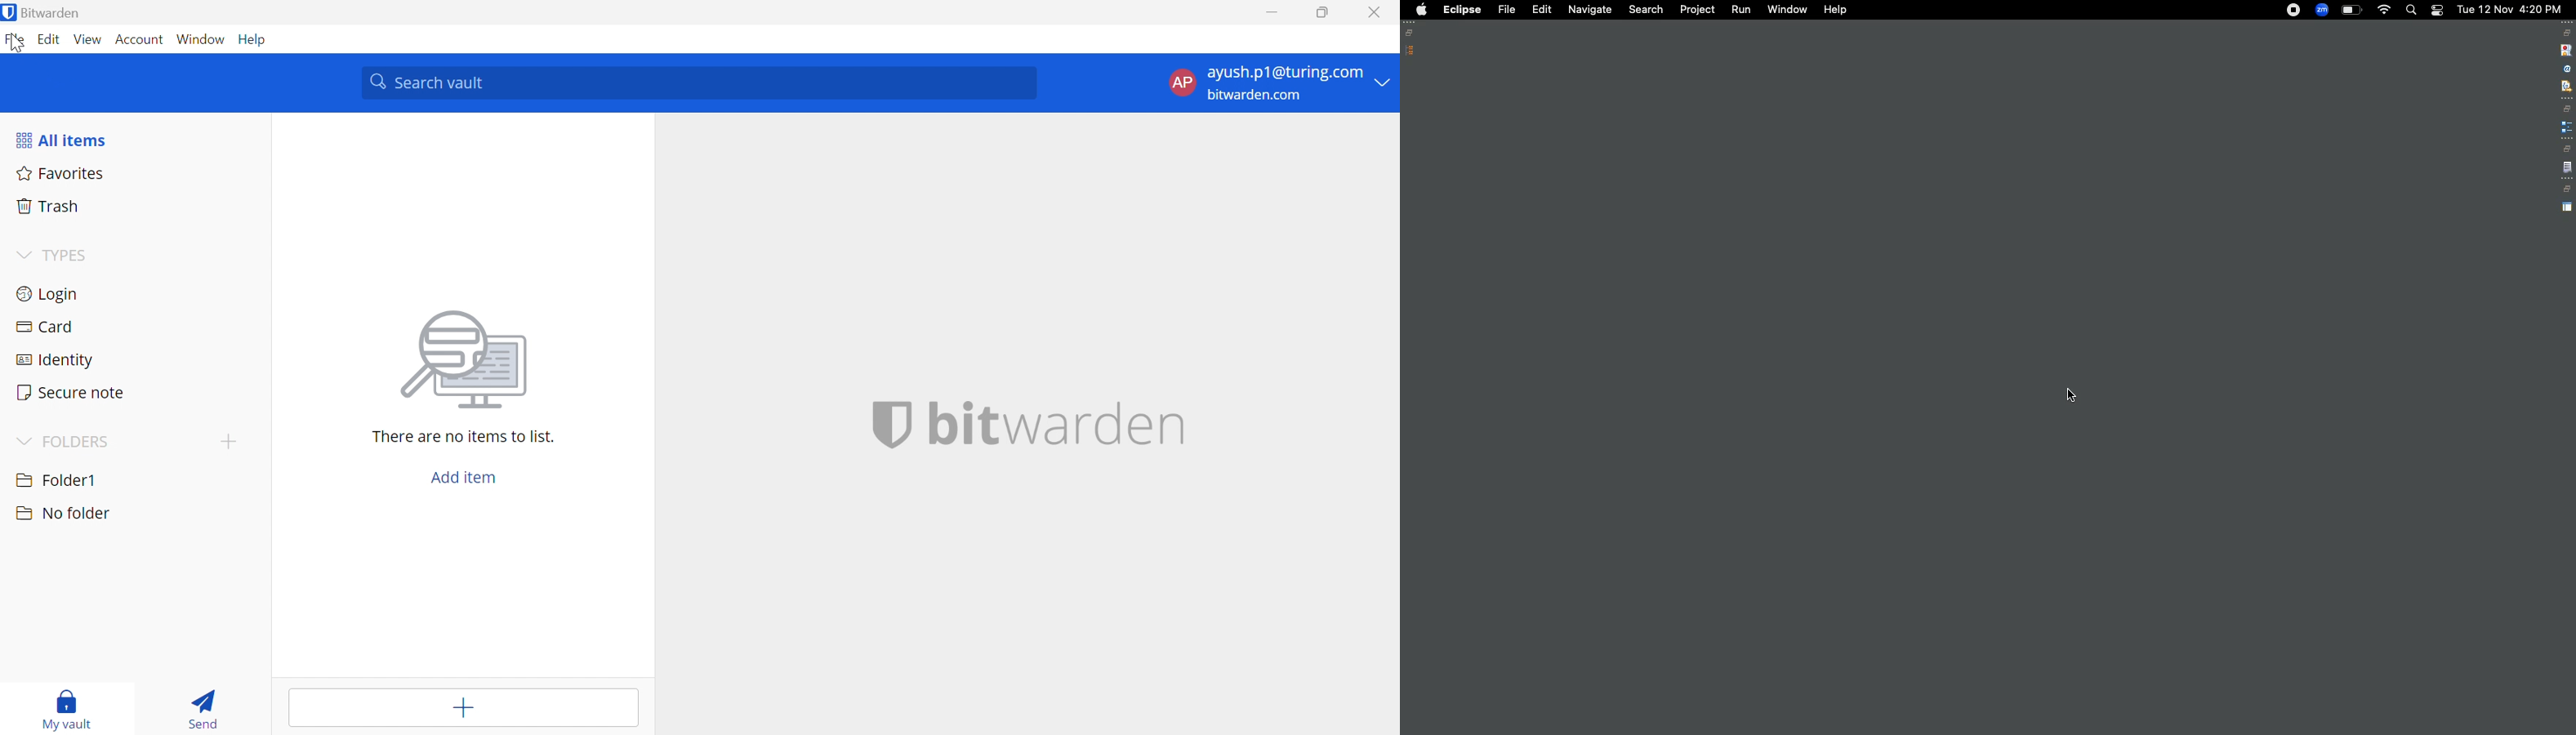 The width and height of the screenshot is (2576, 756). I want to click on Trash, so click(51, 206).